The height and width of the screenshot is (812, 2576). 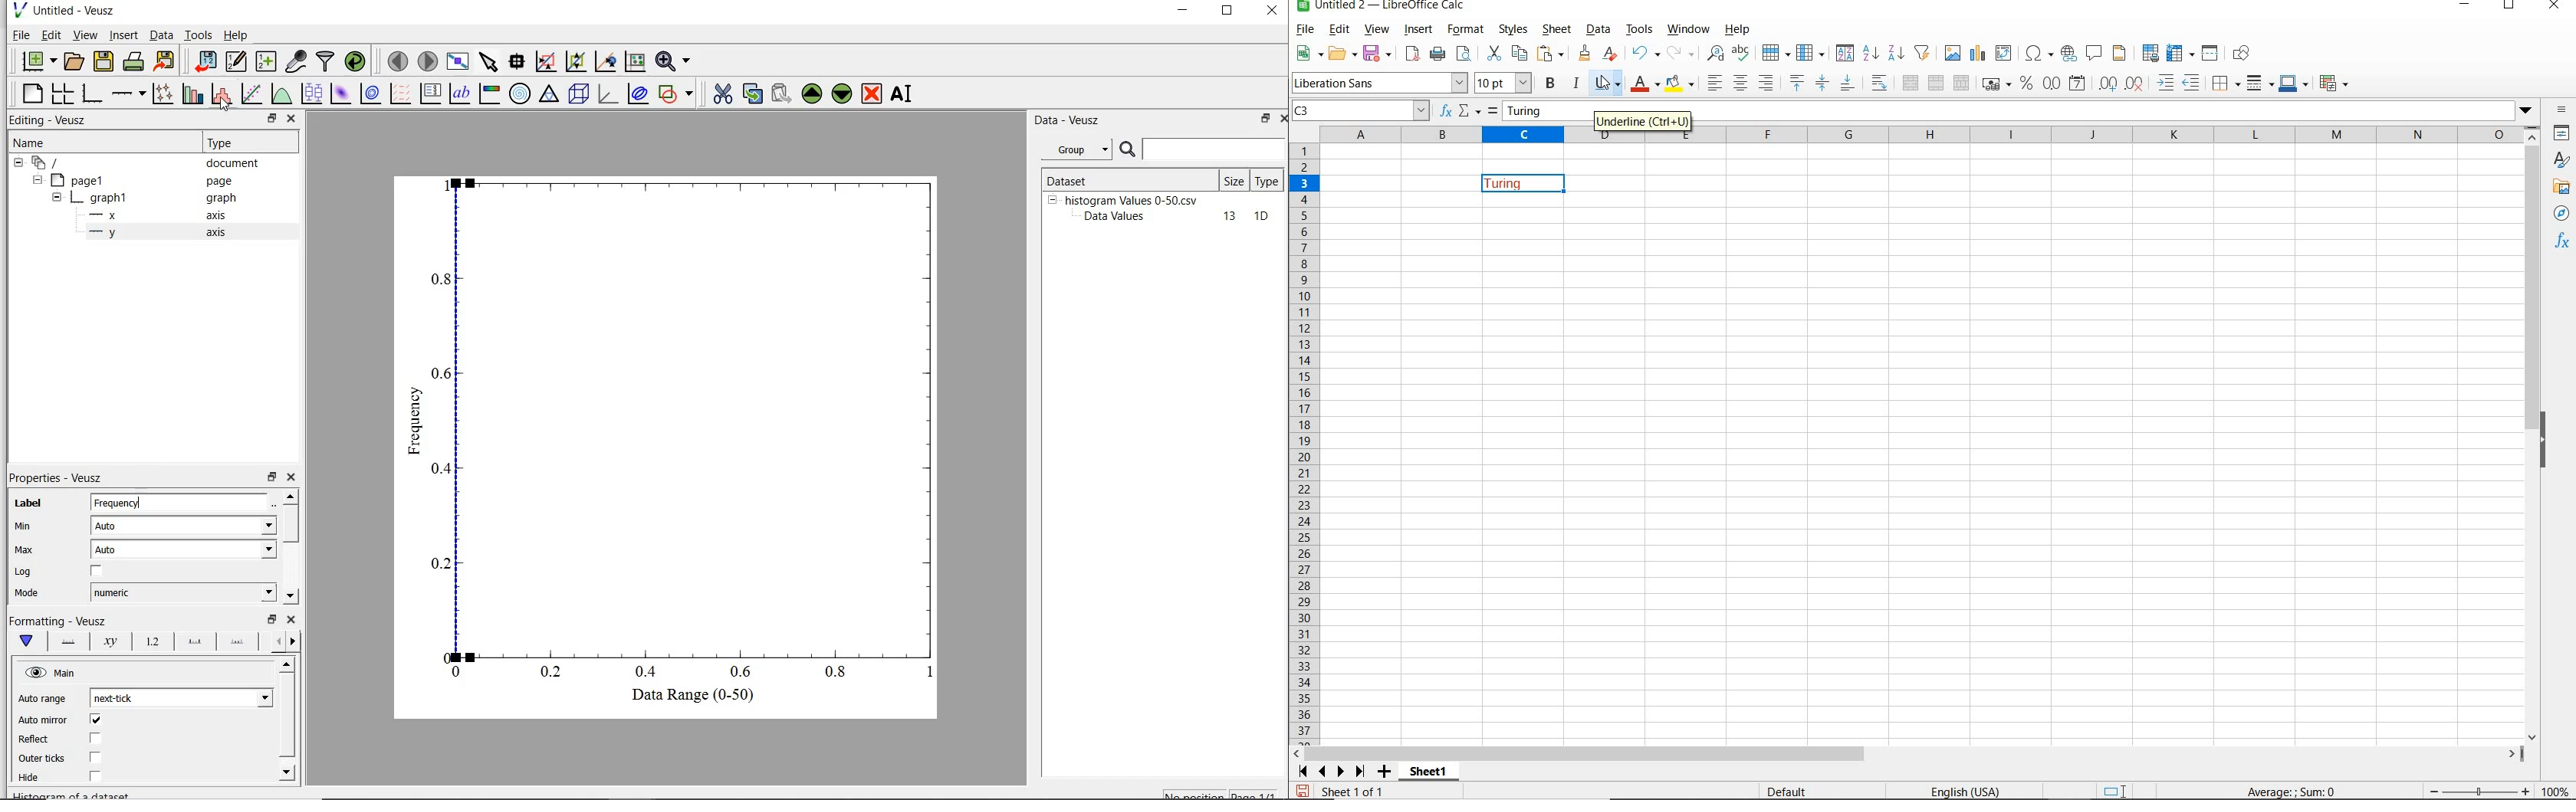 I want to click on ALIGN TOP, so click(x=1796, y=84).